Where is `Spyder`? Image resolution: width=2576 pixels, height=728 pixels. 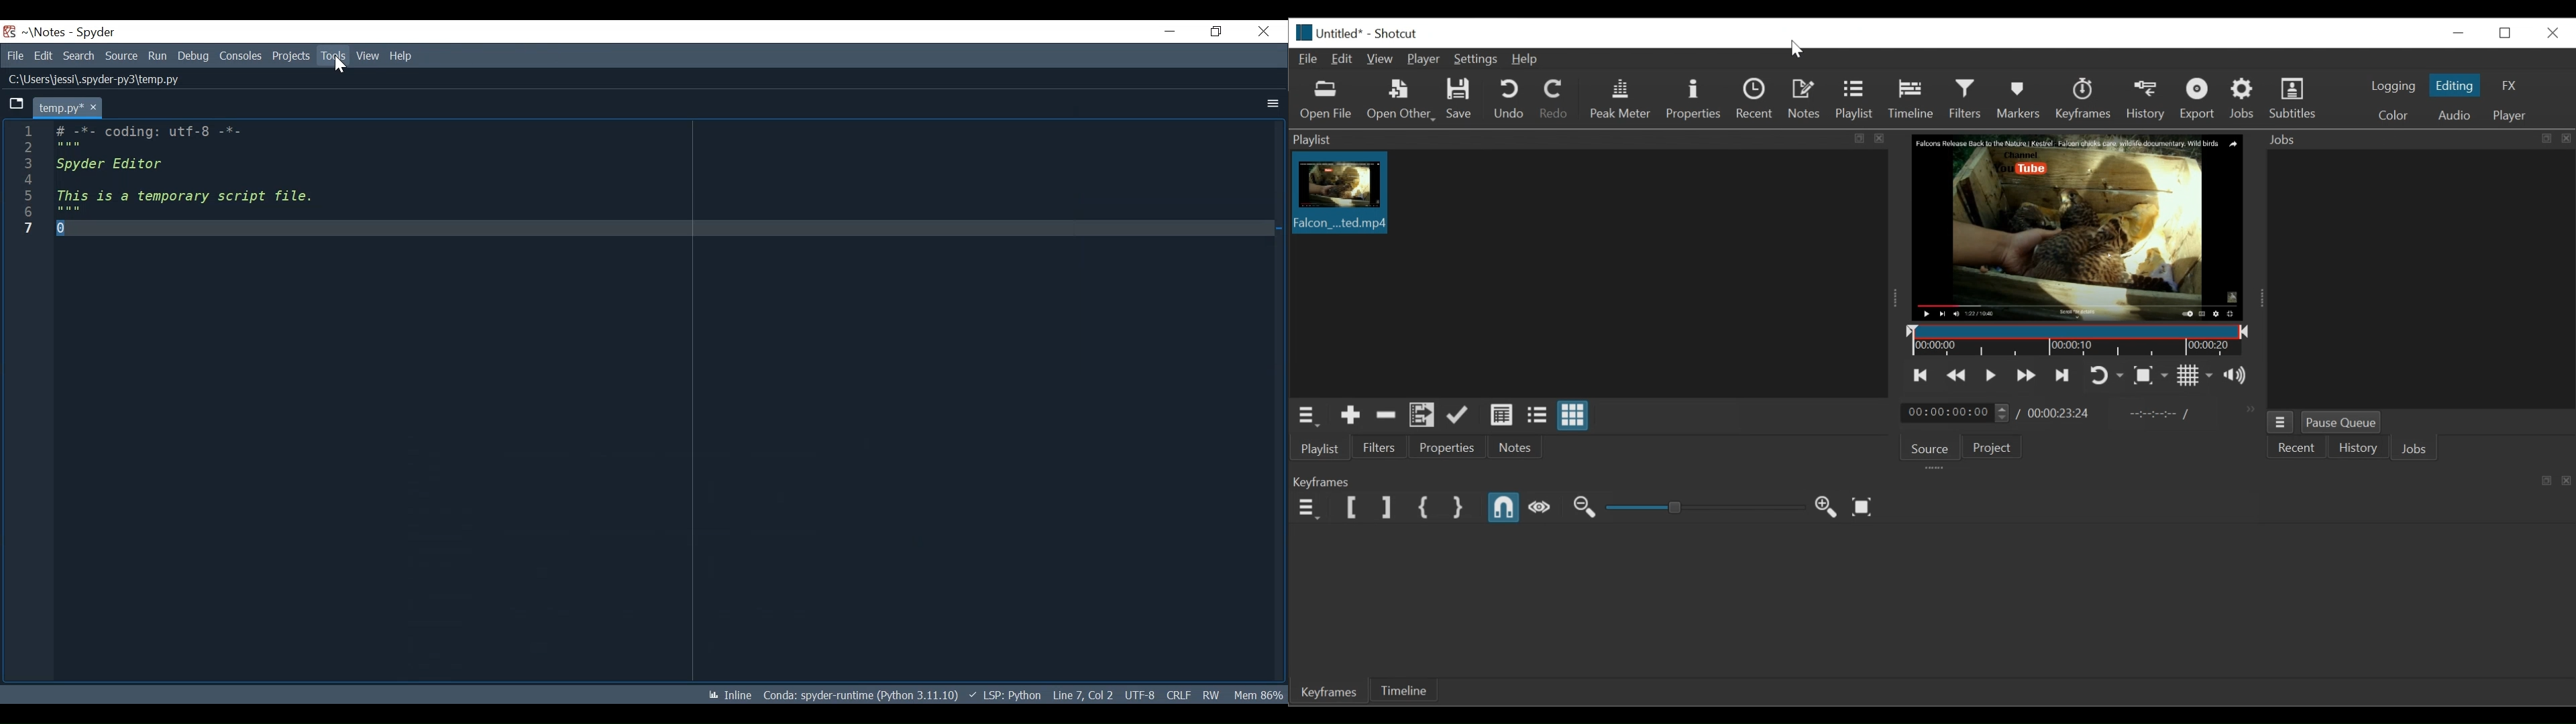 Spyder is located at coordinates (95, 34).